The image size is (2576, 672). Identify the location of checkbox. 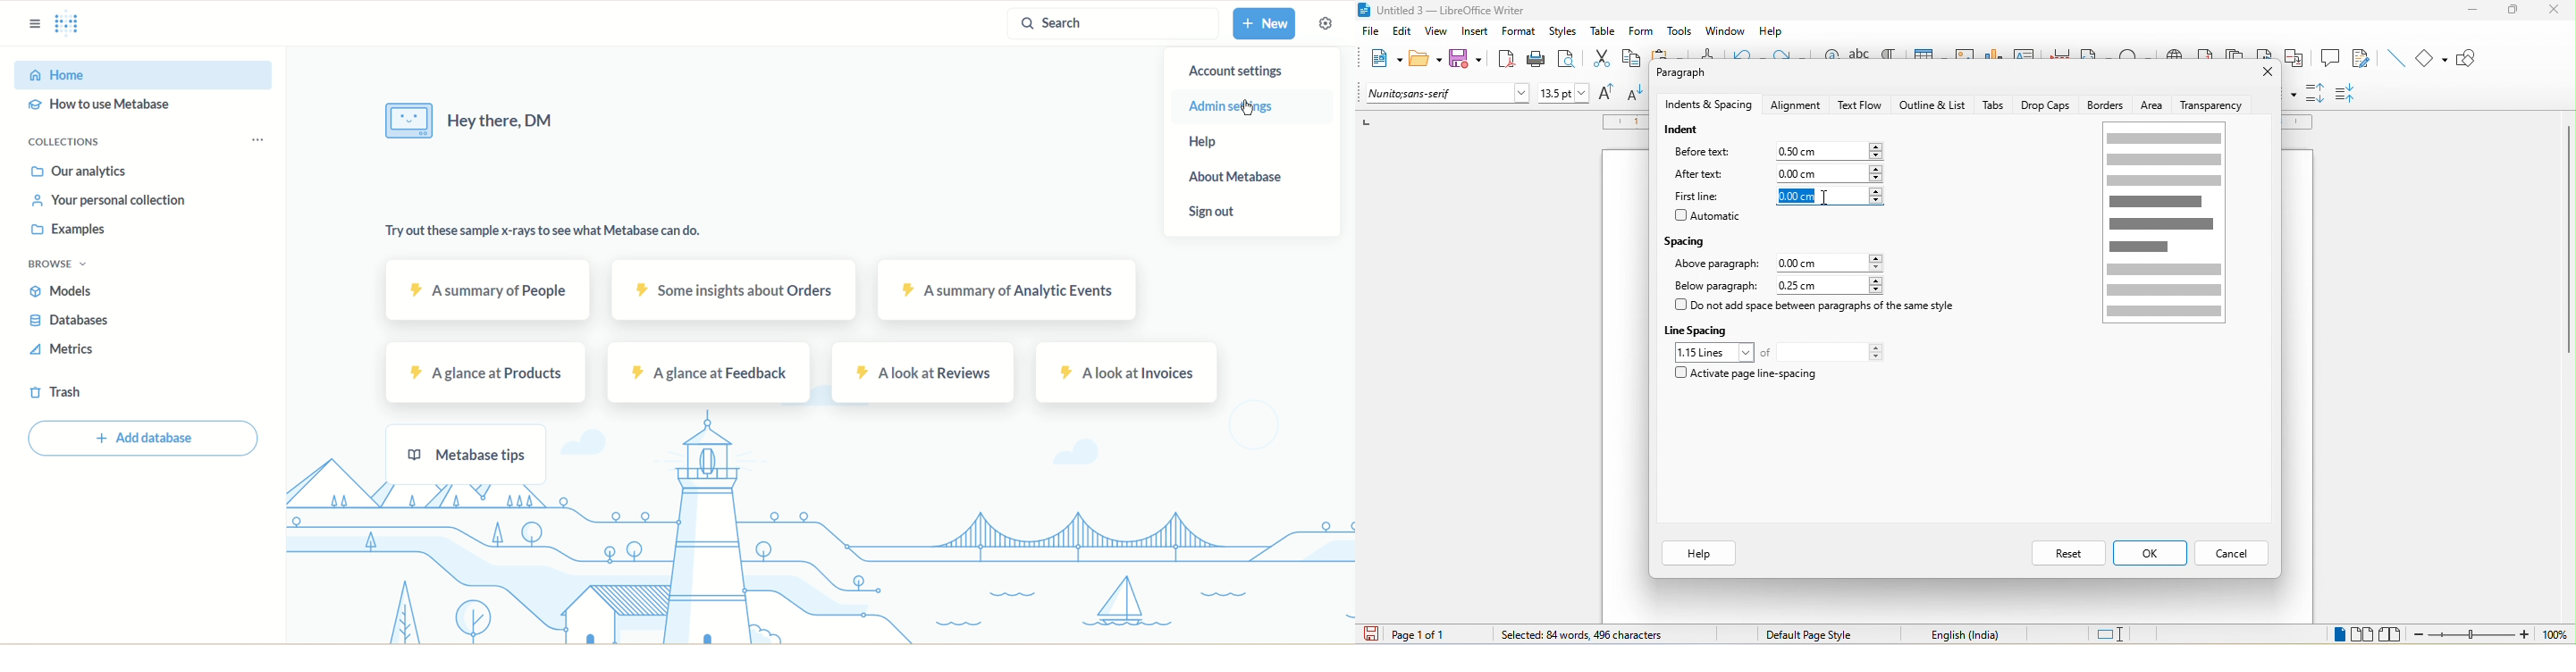
(1680, 373).